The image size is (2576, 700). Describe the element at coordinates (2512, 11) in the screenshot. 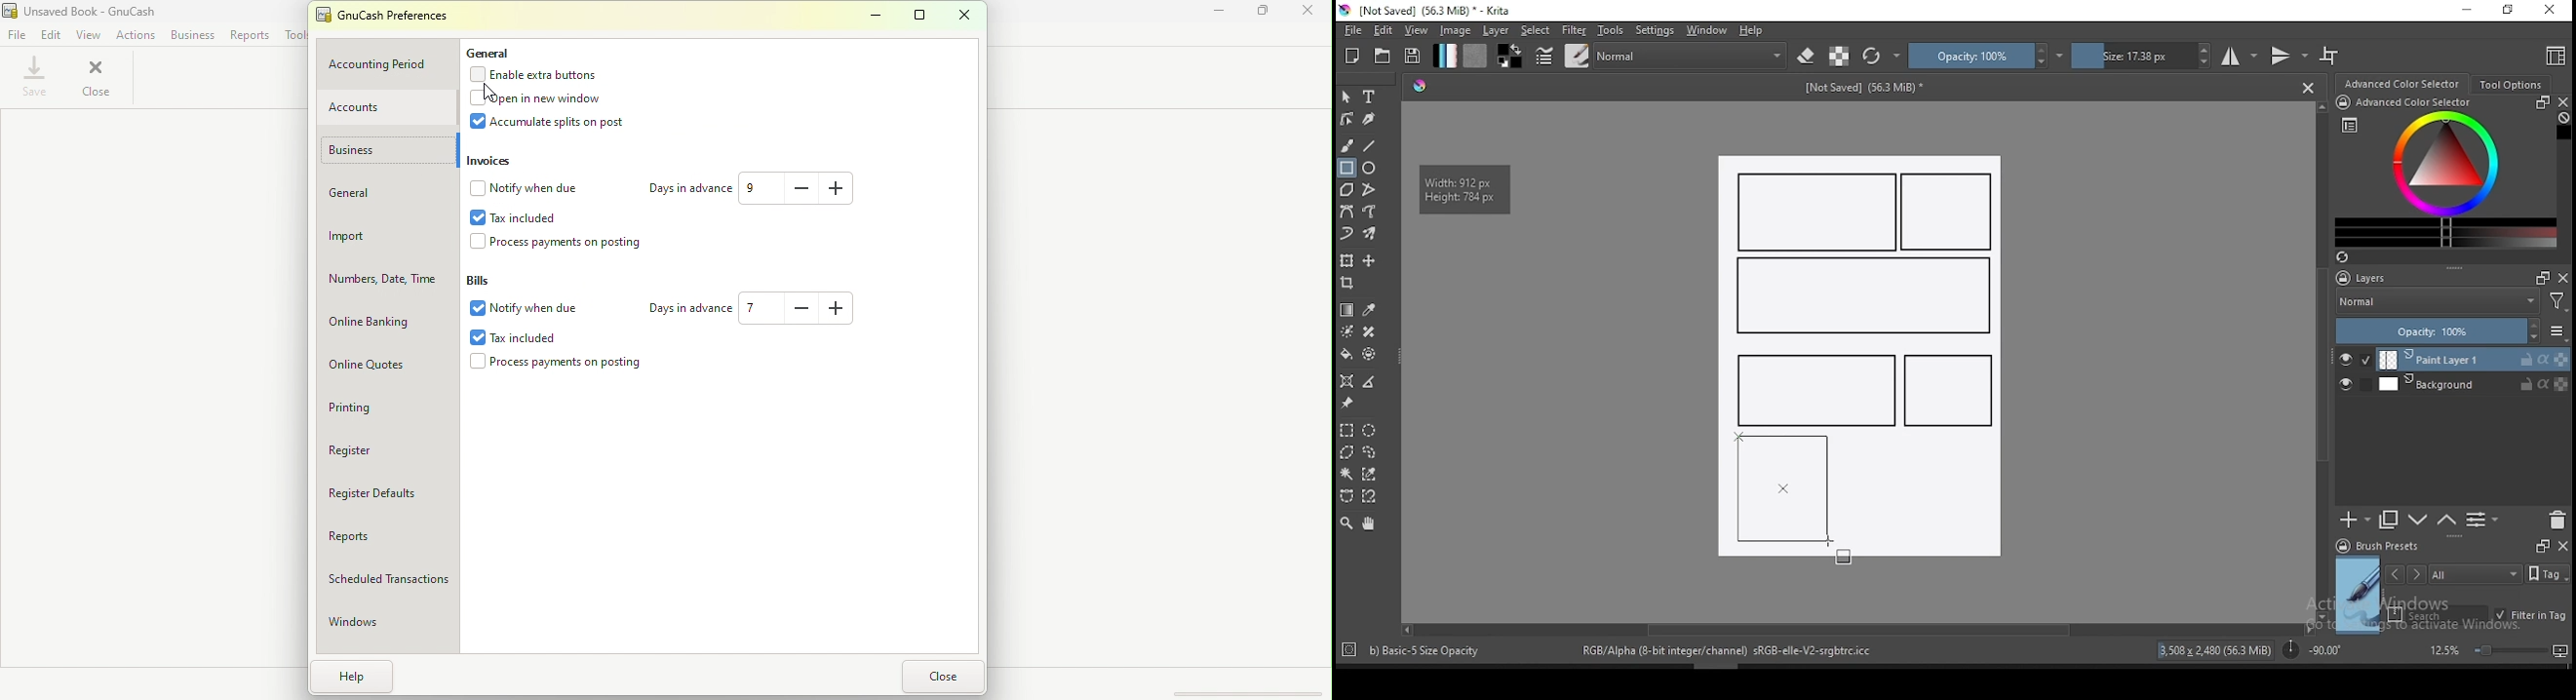

I see `restore` at that location.